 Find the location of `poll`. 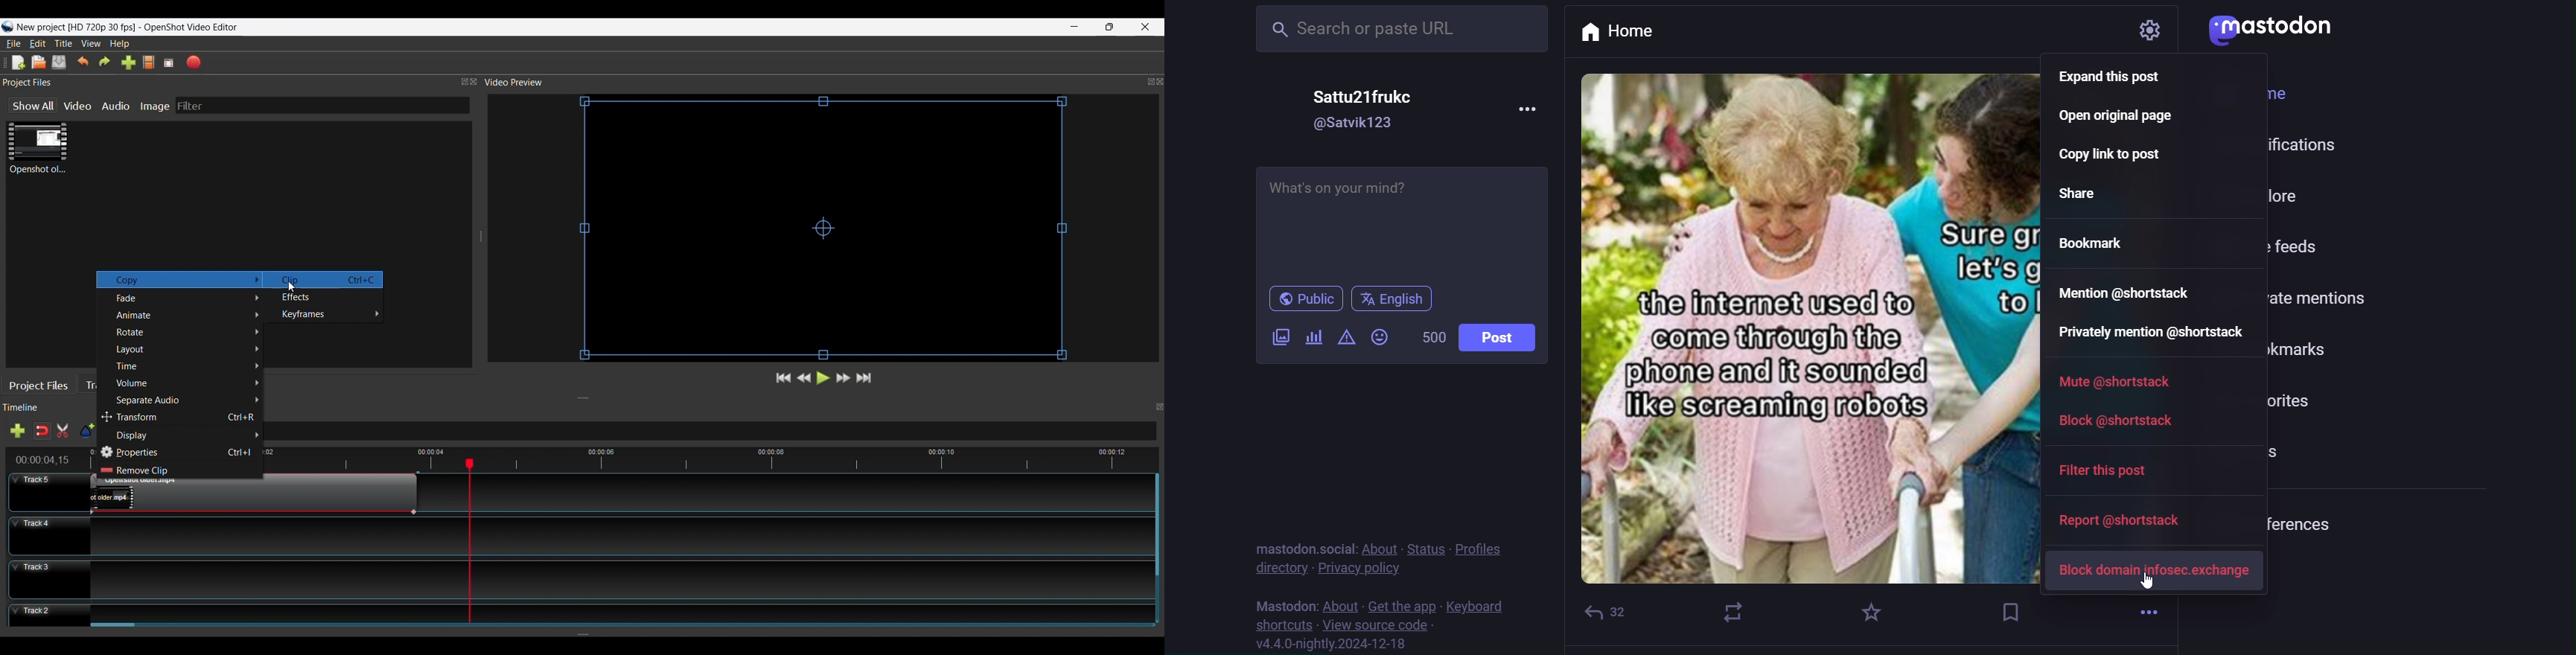

poll is located at coordinates (1313, 339).